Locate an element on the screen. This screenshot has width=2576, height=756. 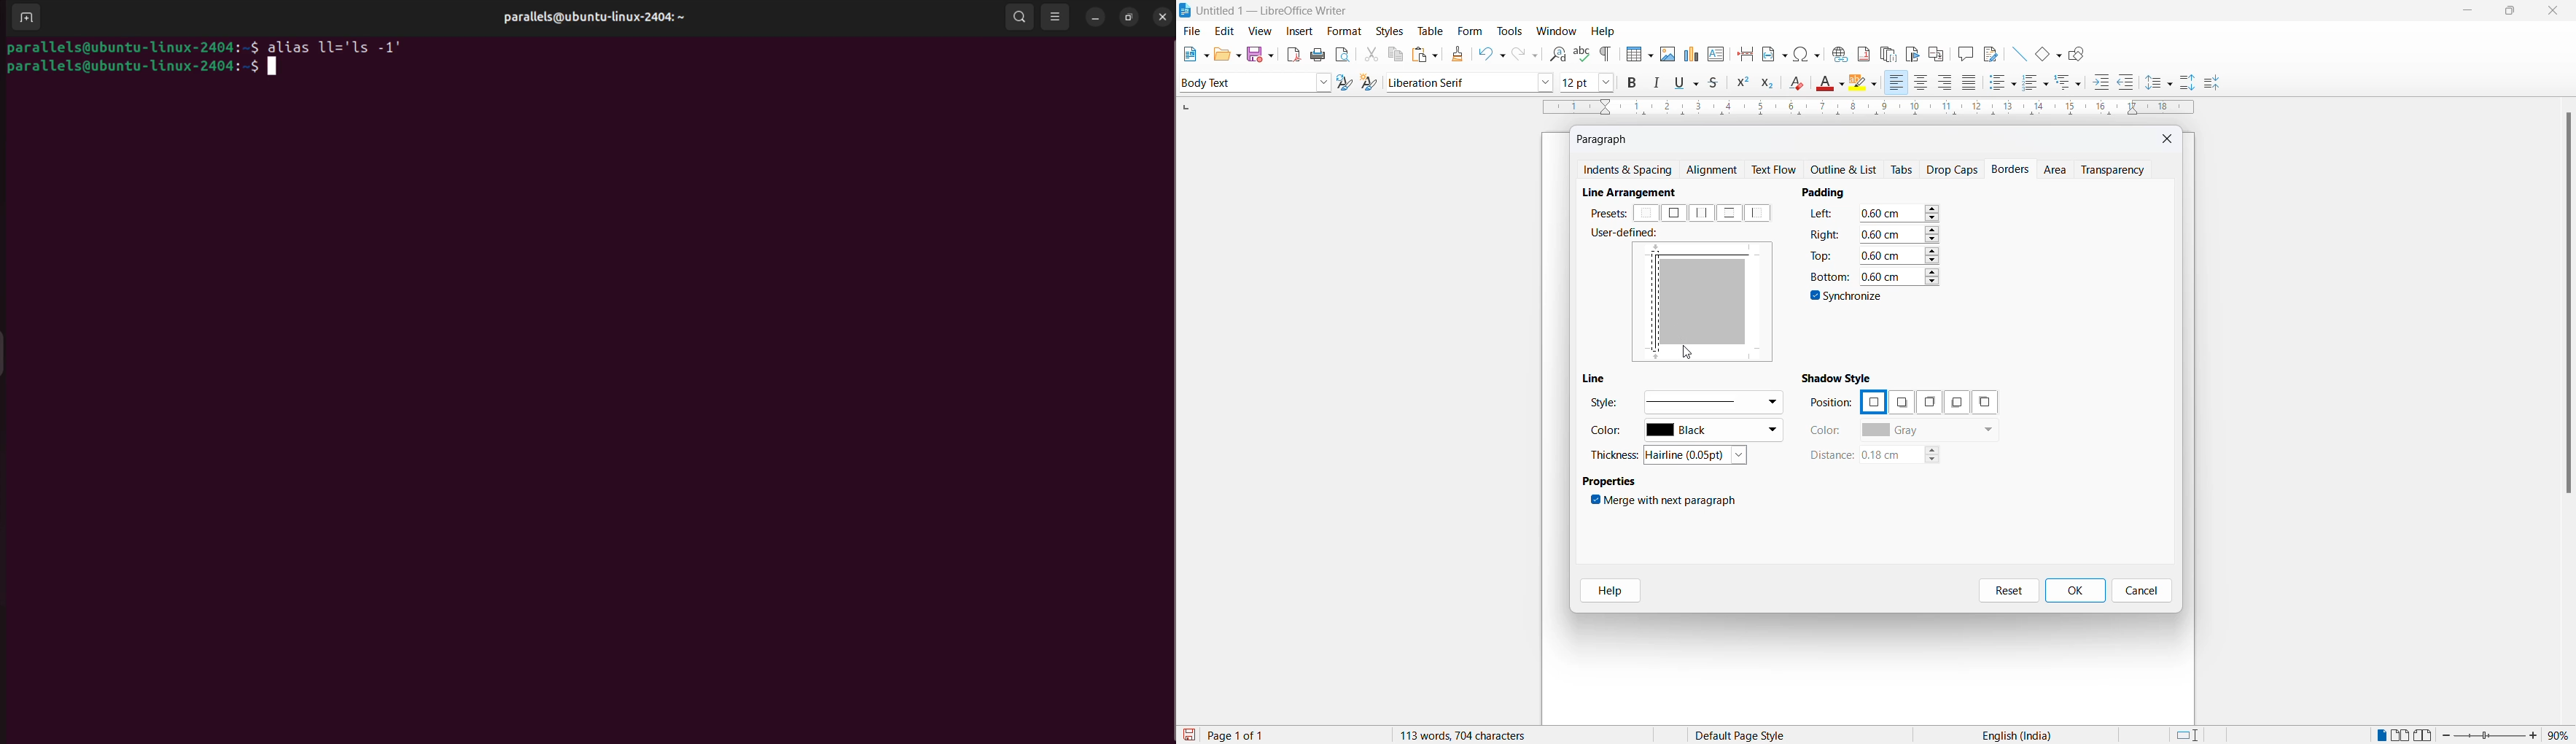
borders is located at coordinates (2012, 169).